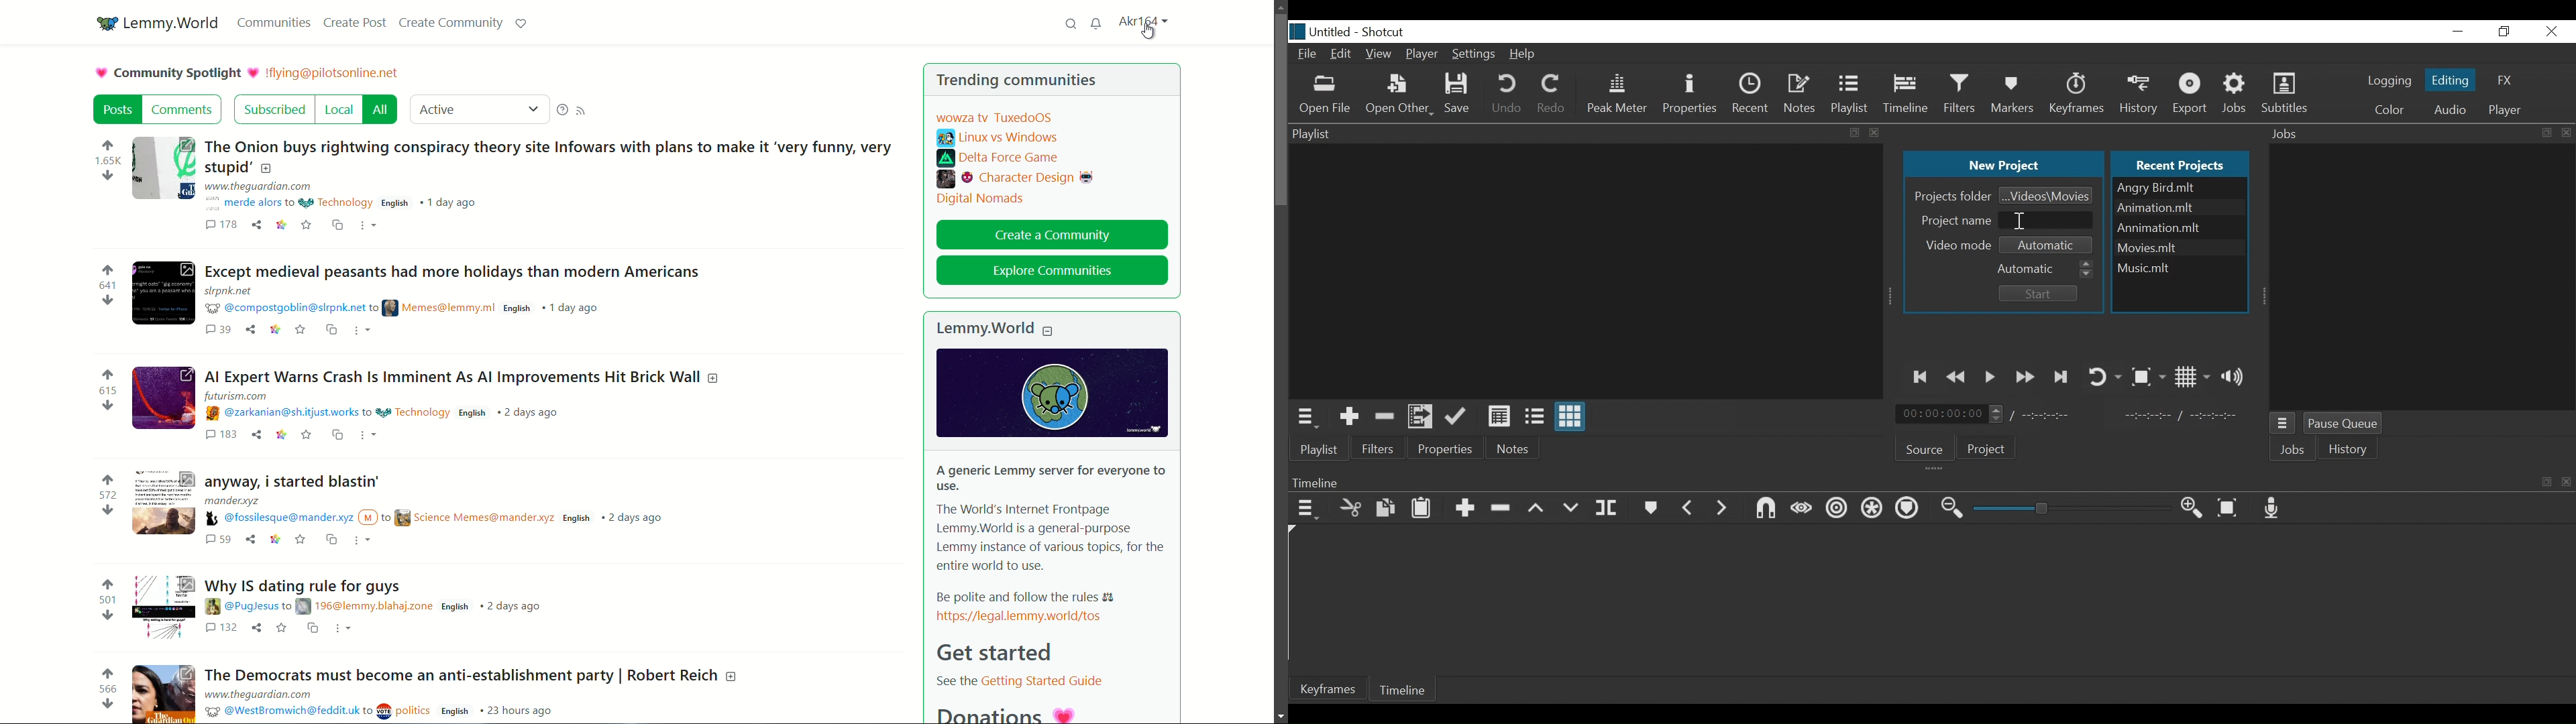 This screenshot has height=728, width=2576. What do you see at coordinates (1499, 416) in the screenshot?
I see `View as Detail` at bounding box center [1499, 416].